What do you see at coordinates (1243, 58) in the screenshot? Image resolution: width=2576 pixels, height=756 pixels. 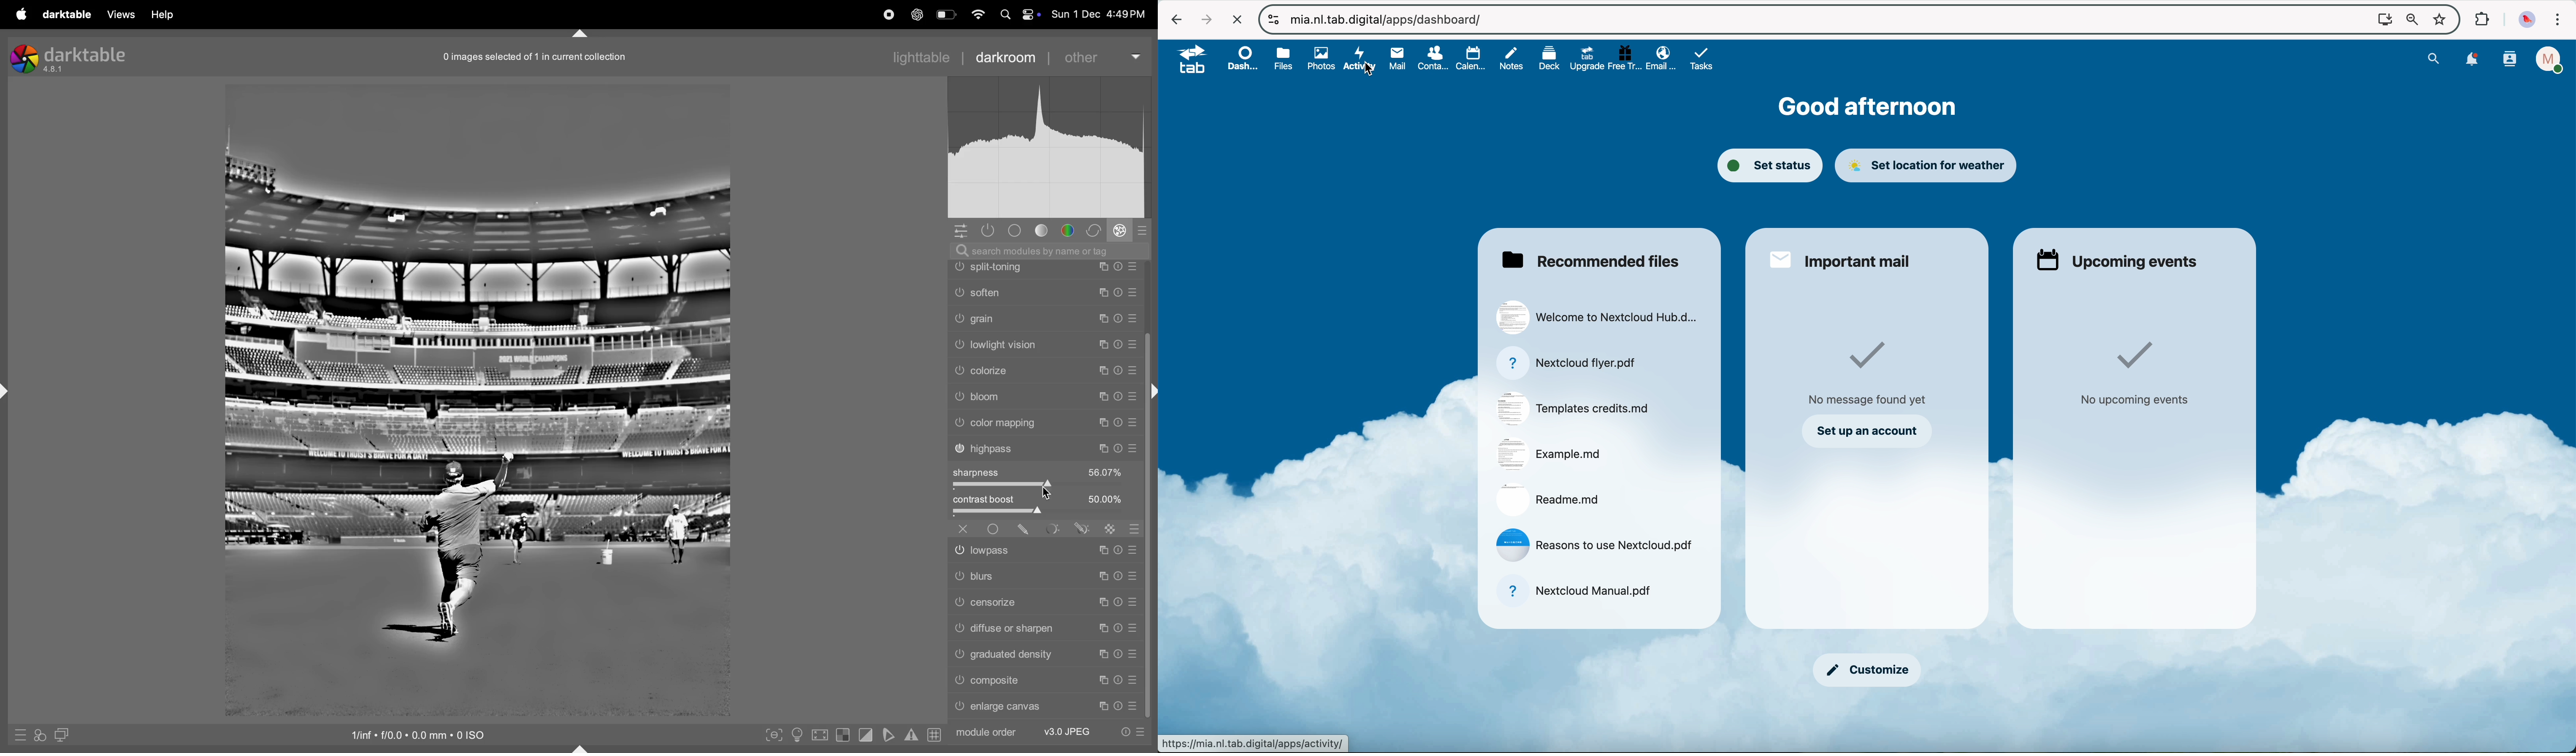 I see `dashboard` at bounding box center [1243, 58].